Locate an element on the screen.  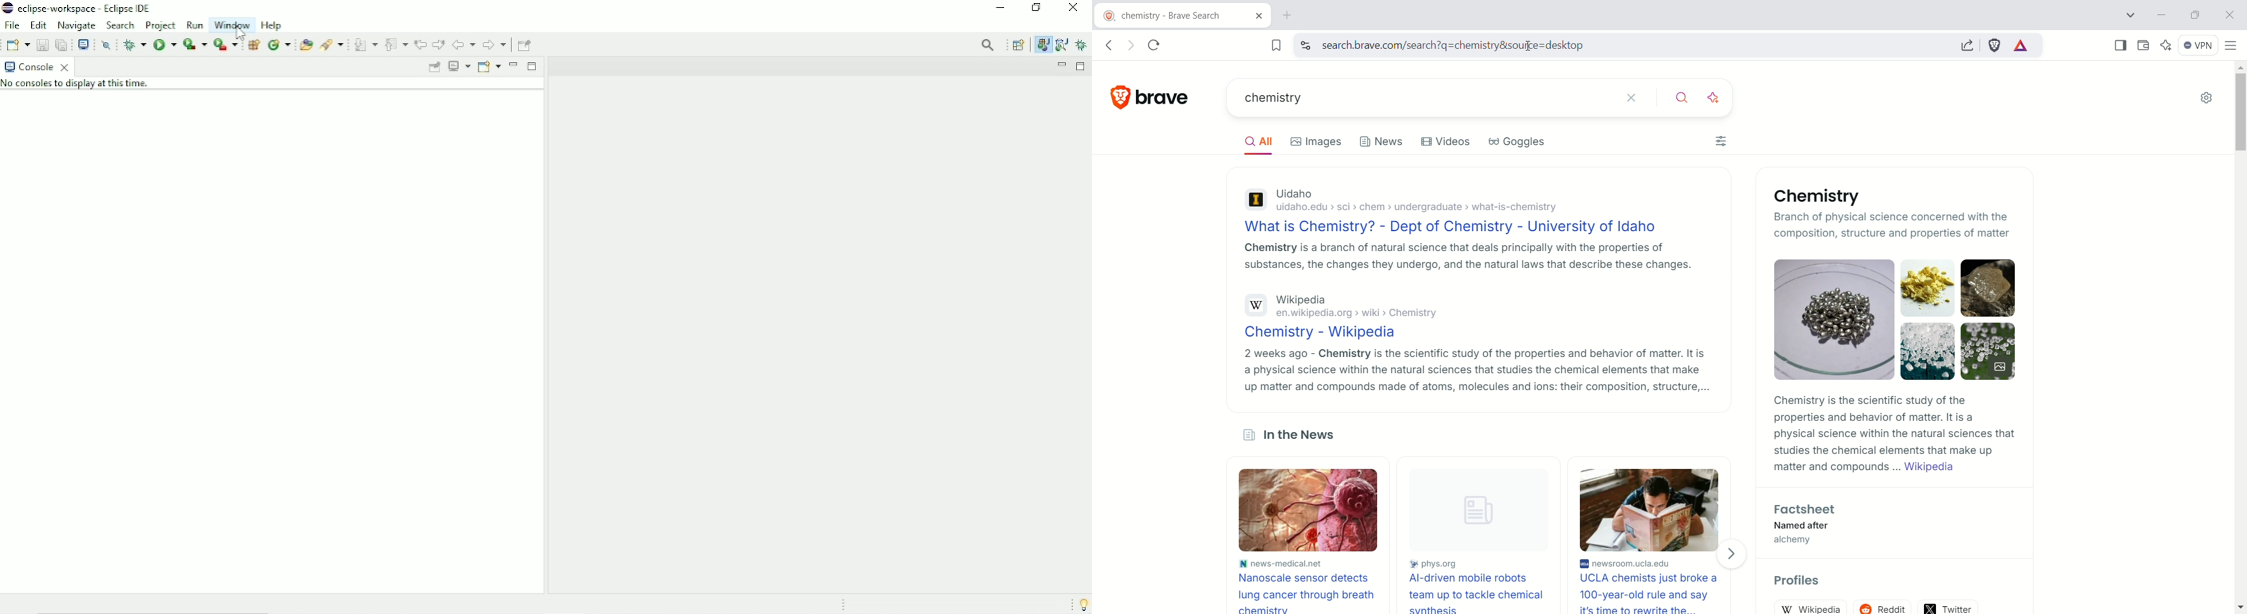
Cursor is located at coordinates (238, 31).